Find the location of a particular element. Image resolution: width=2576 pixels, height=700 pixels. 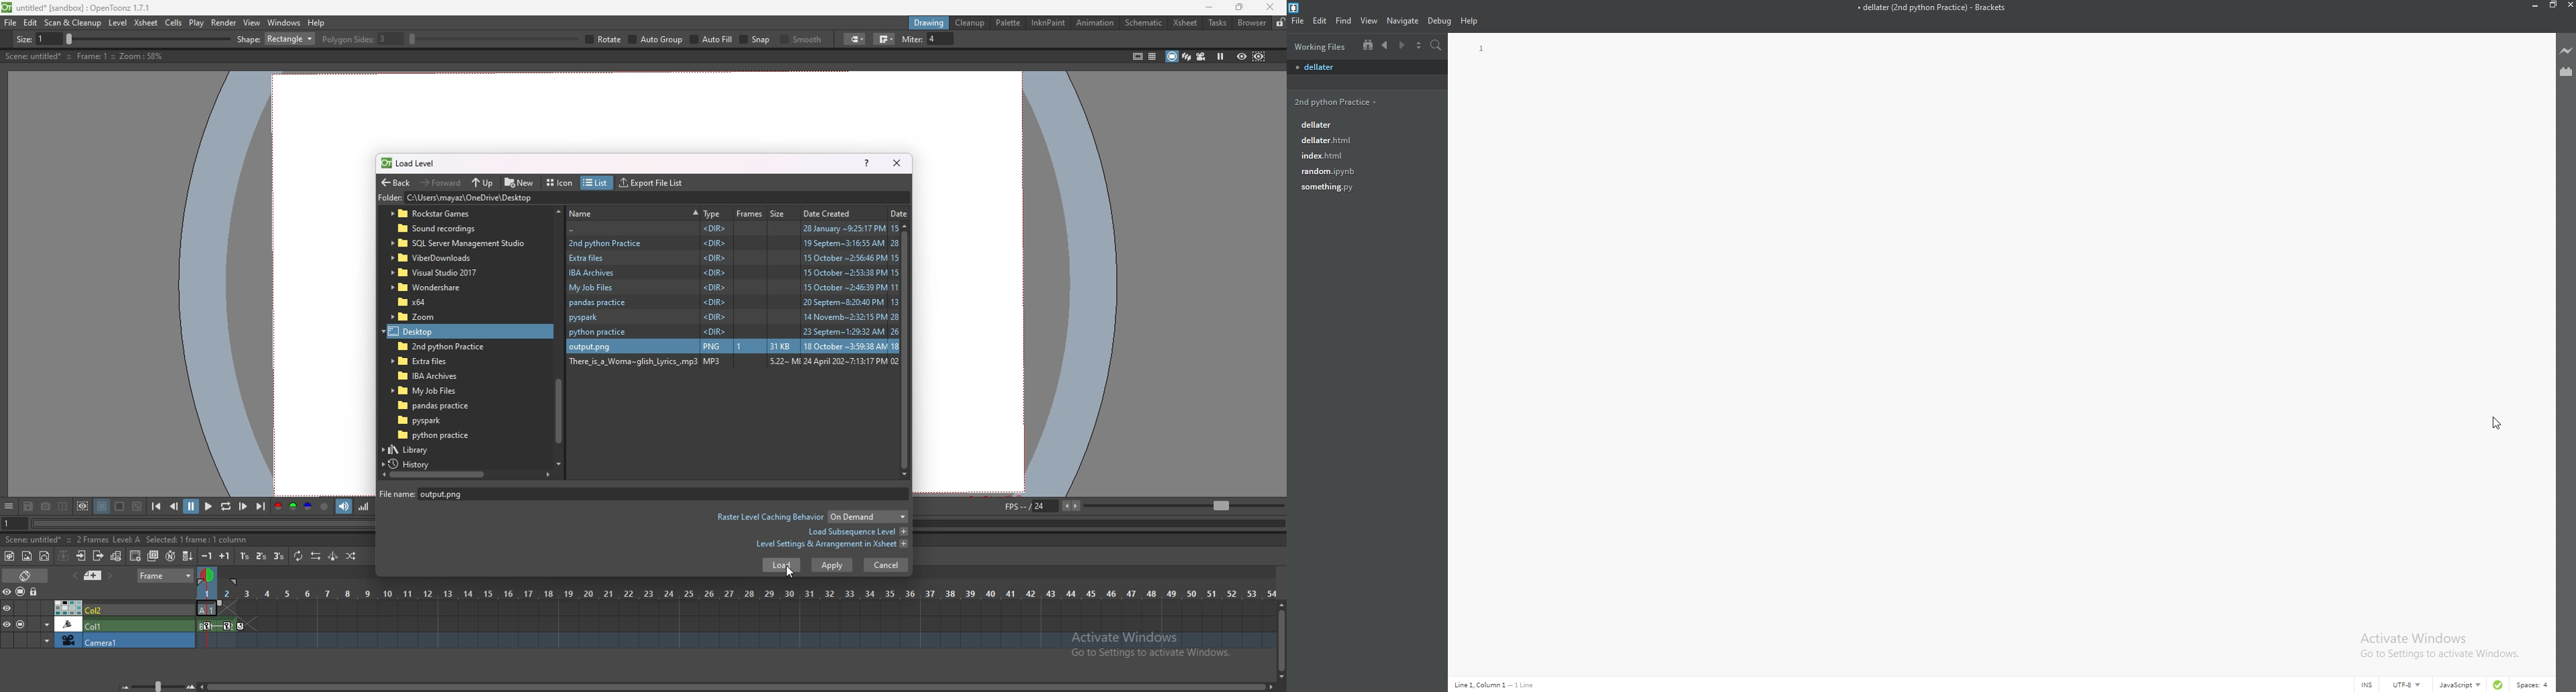

folder is located at coordinates (733, 273).